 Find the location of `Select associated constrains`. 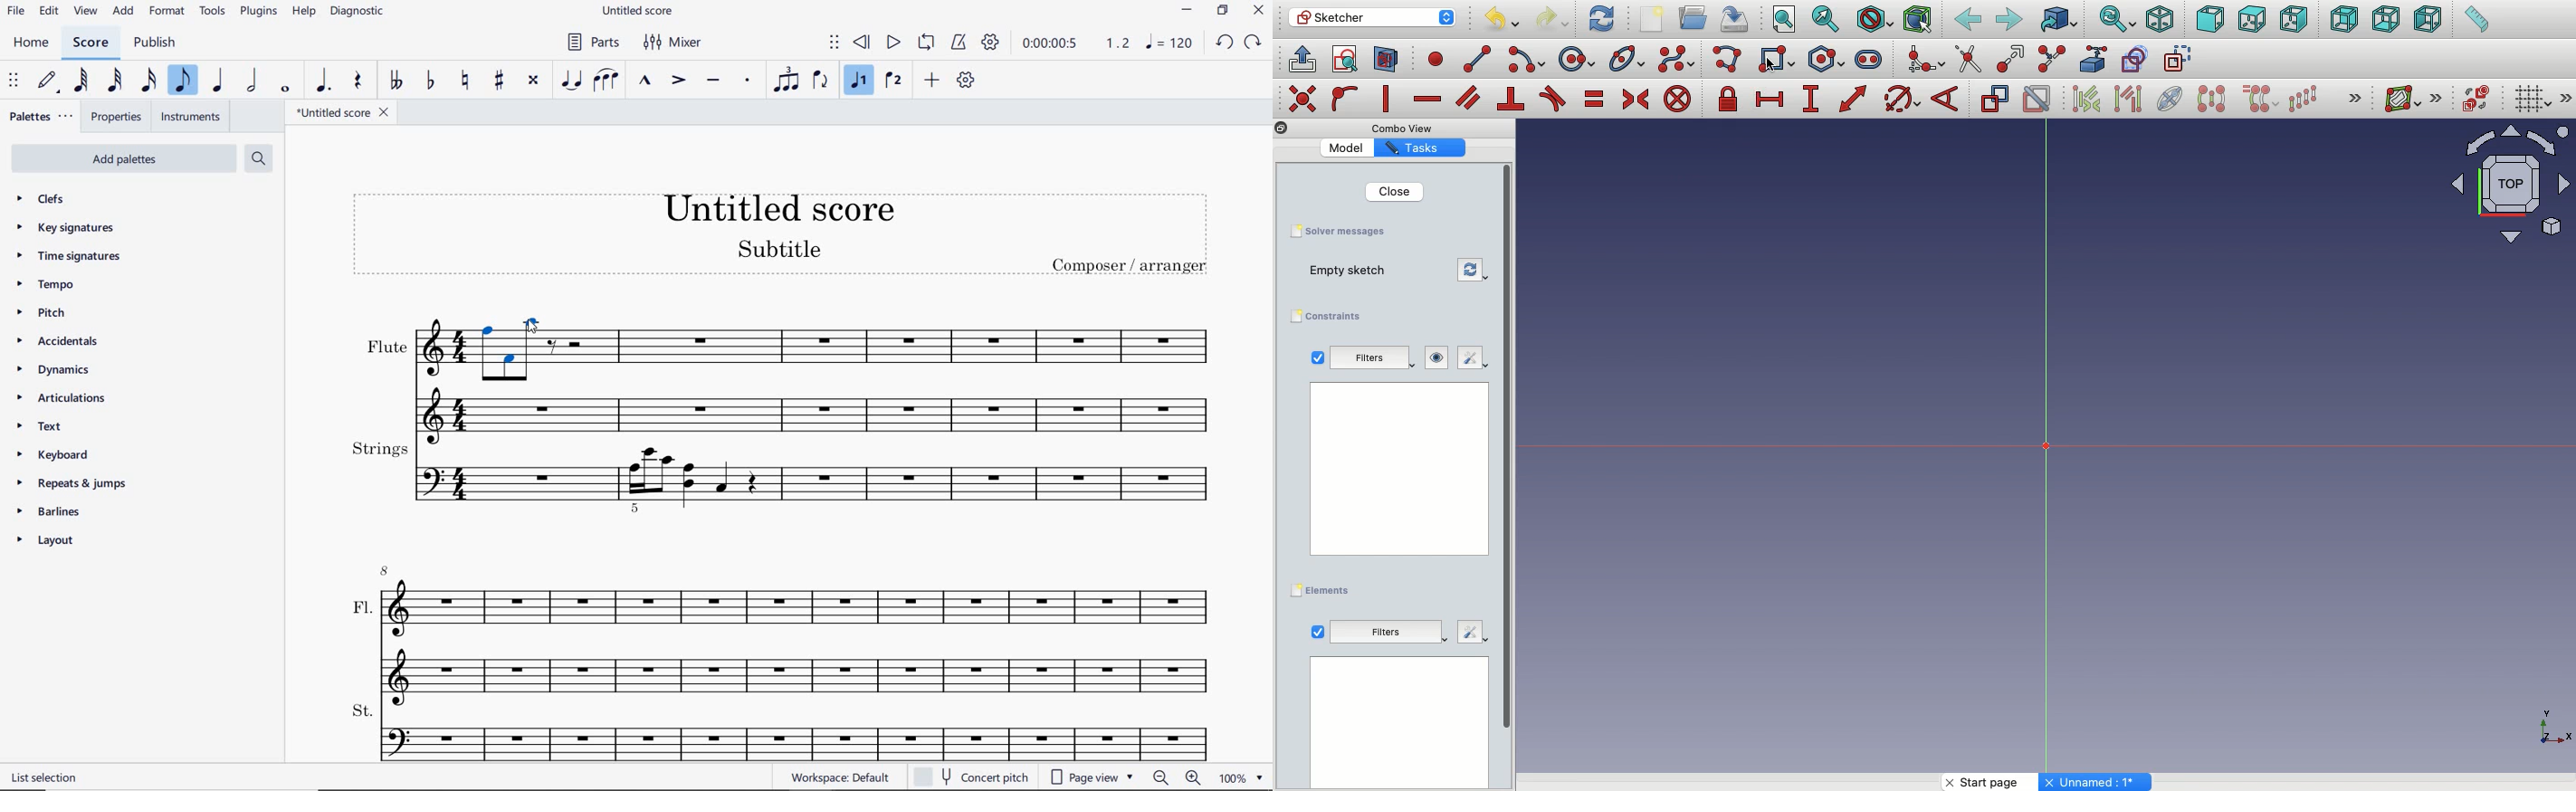

Select associated constrains is located at coordinates (2083, 99).